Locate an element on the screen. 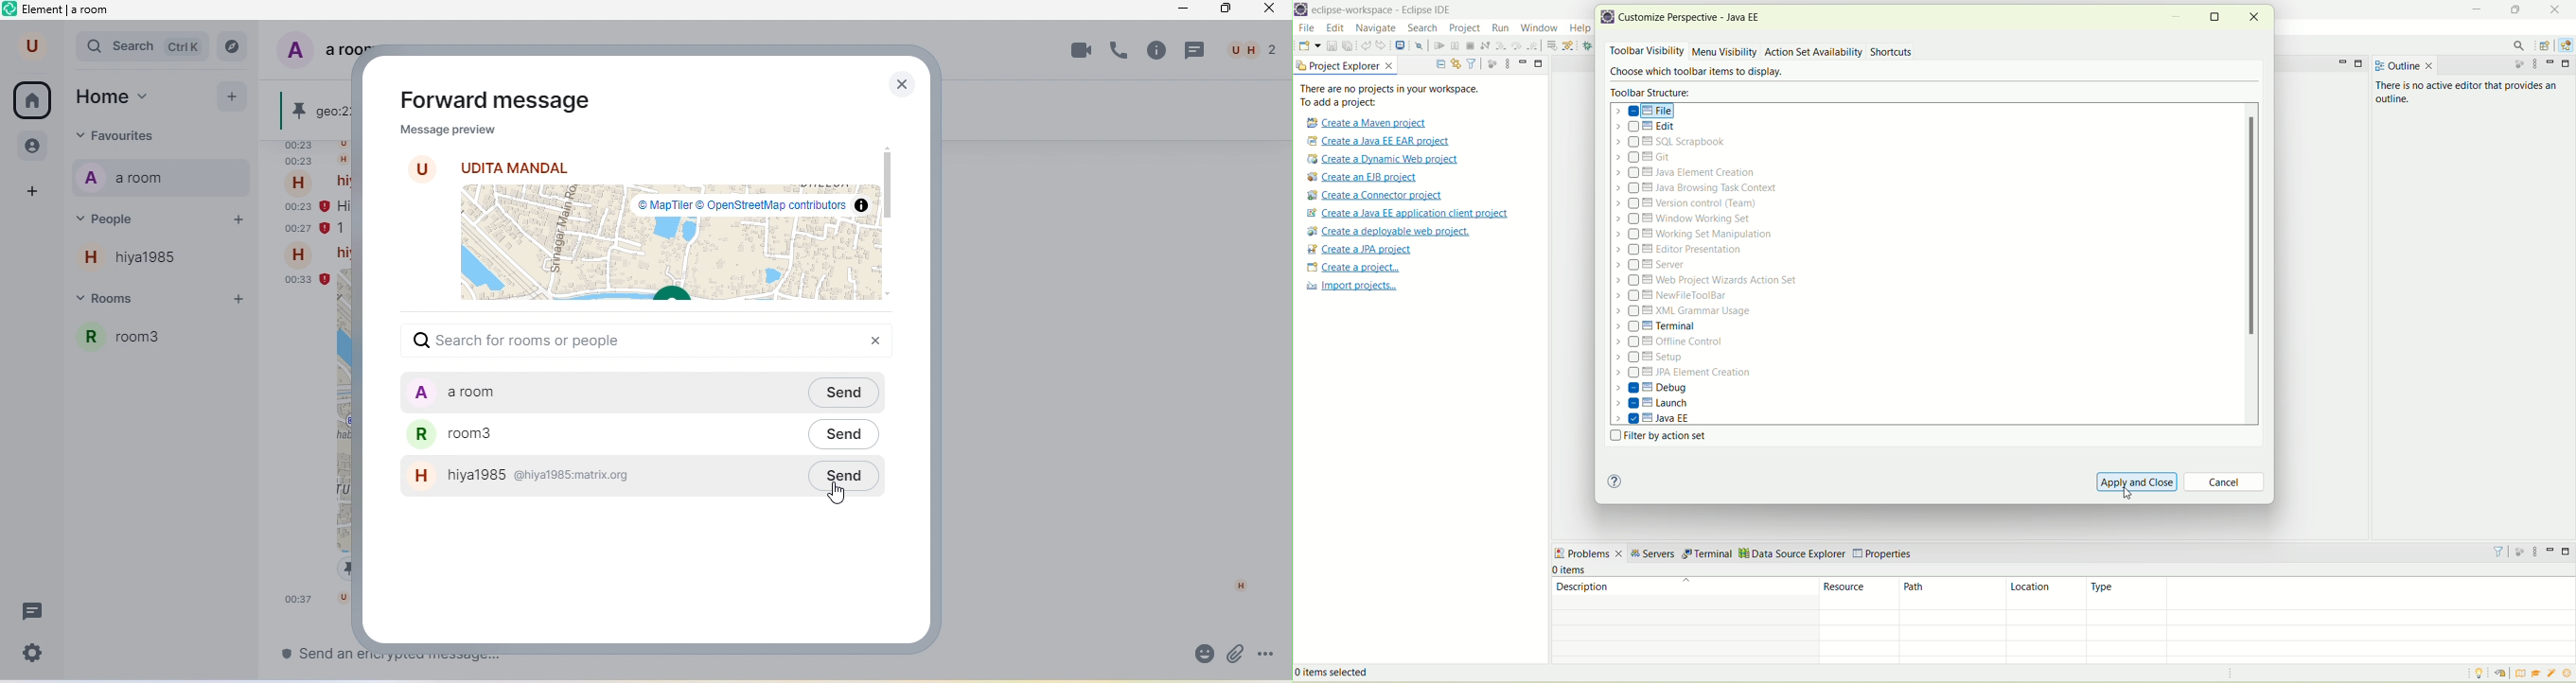 This screenshot has width=2576, height=700. close is located at coordinates (1273, 11).